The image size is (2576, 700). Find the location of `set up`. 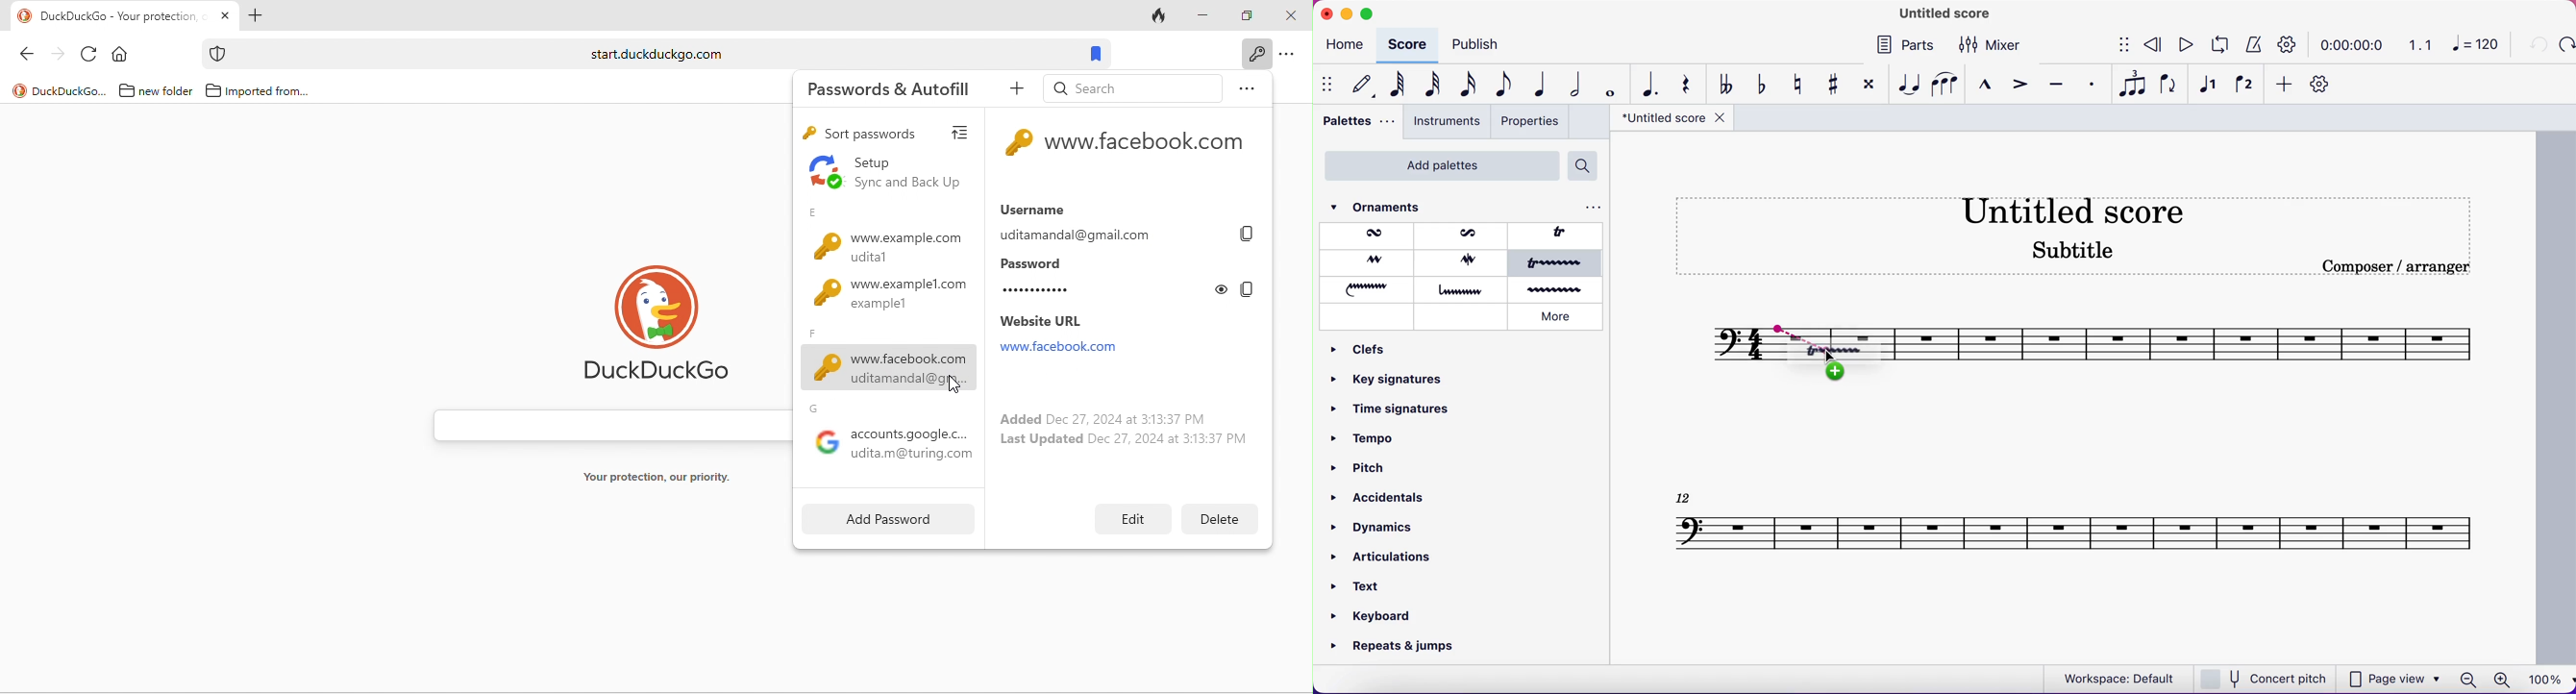

set up is located at coordinates (884, 175).